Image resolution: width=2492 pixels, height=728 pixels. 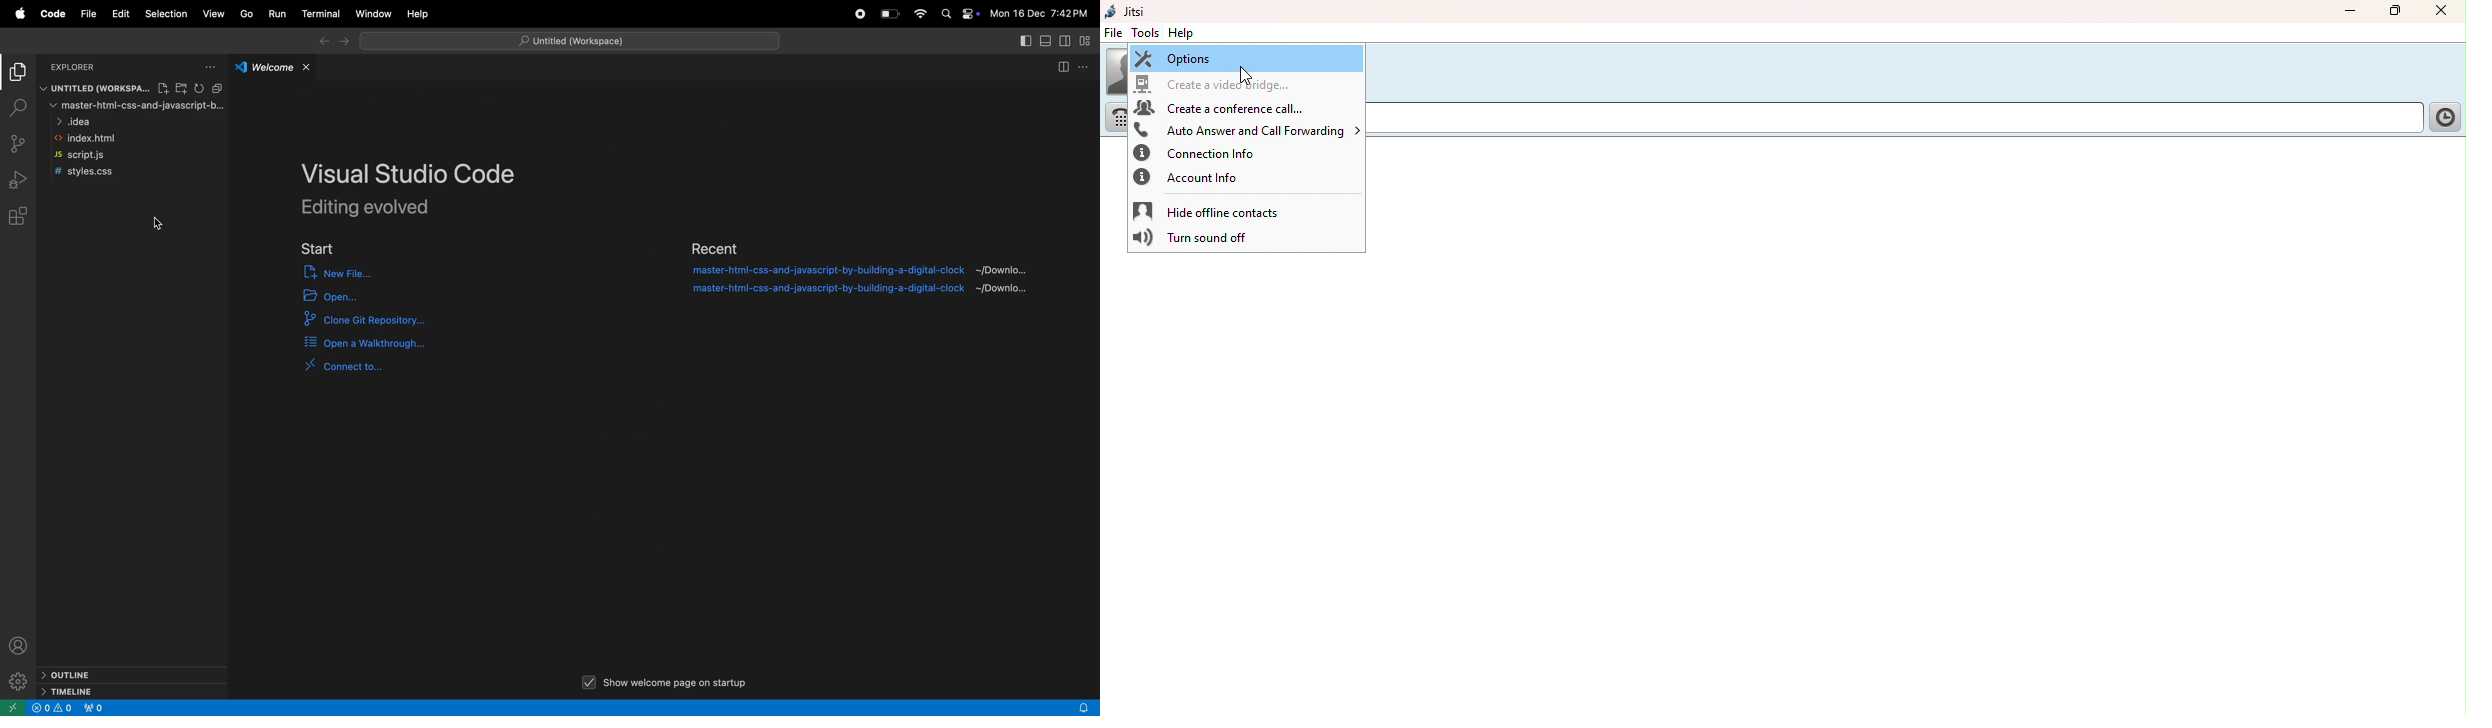 I want to click on apple widgets, so click(x=971, y=15).